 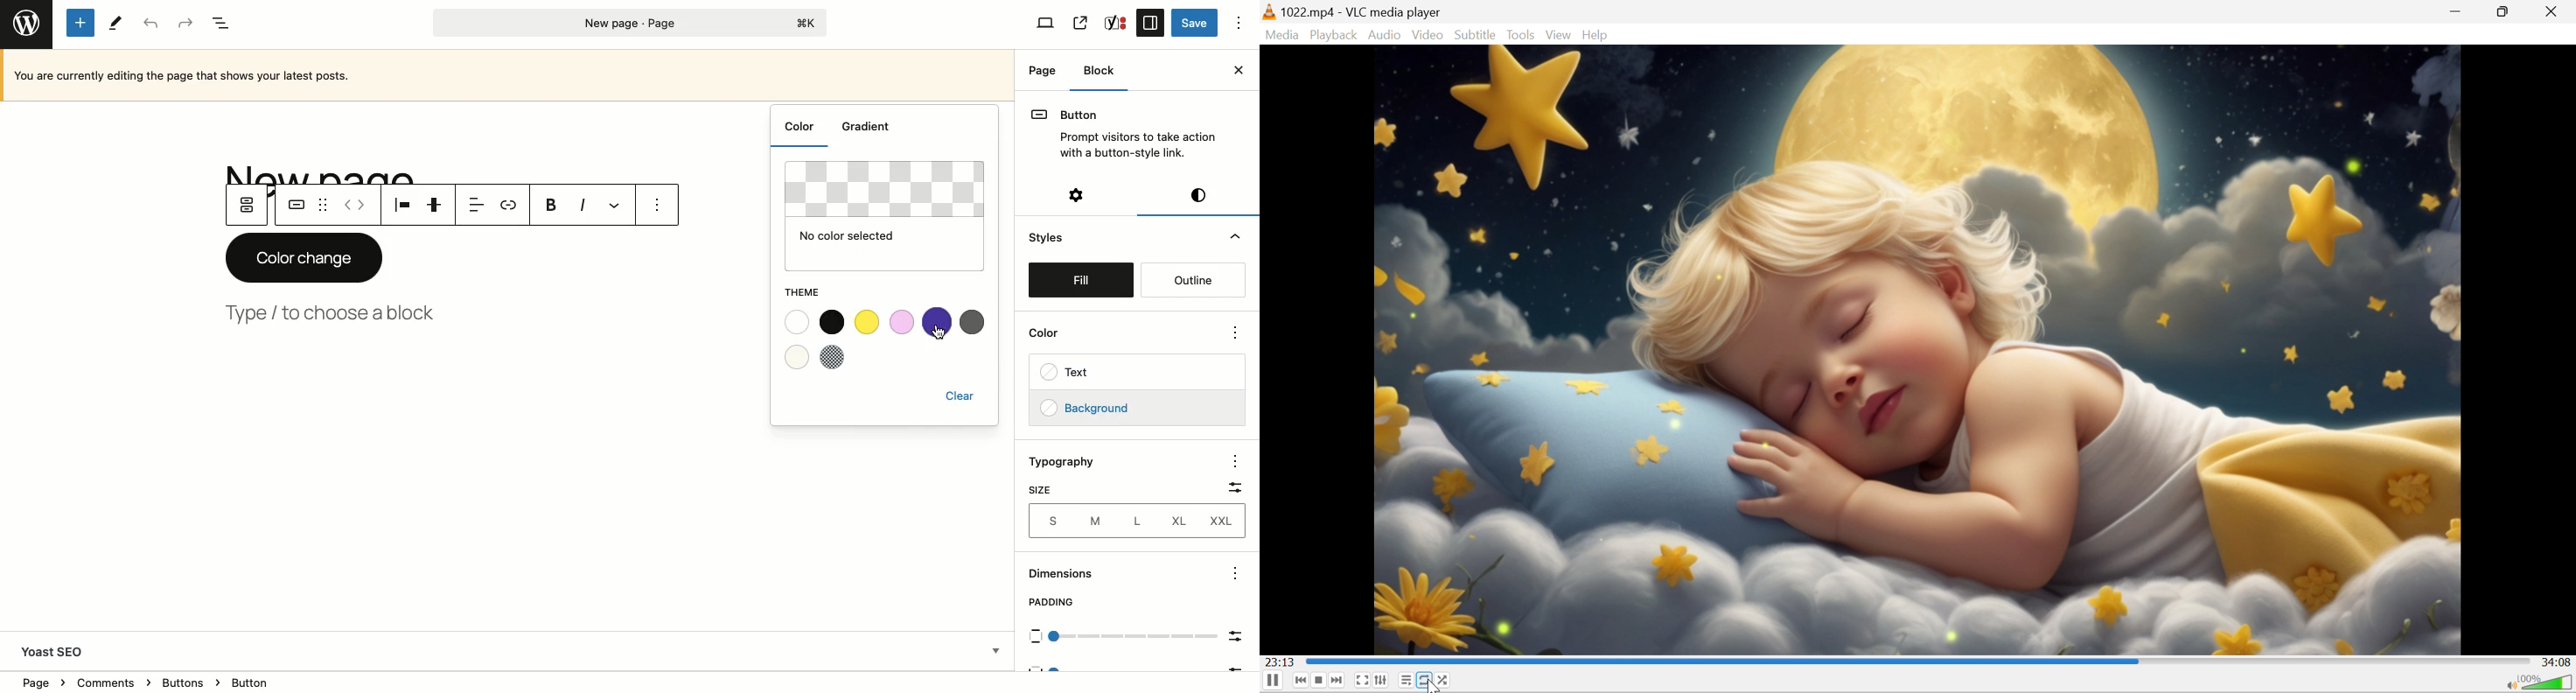 What do you see at coordinates (150, 24) in the screenshot?
I see `Undo` at bounding box center [150, 24].